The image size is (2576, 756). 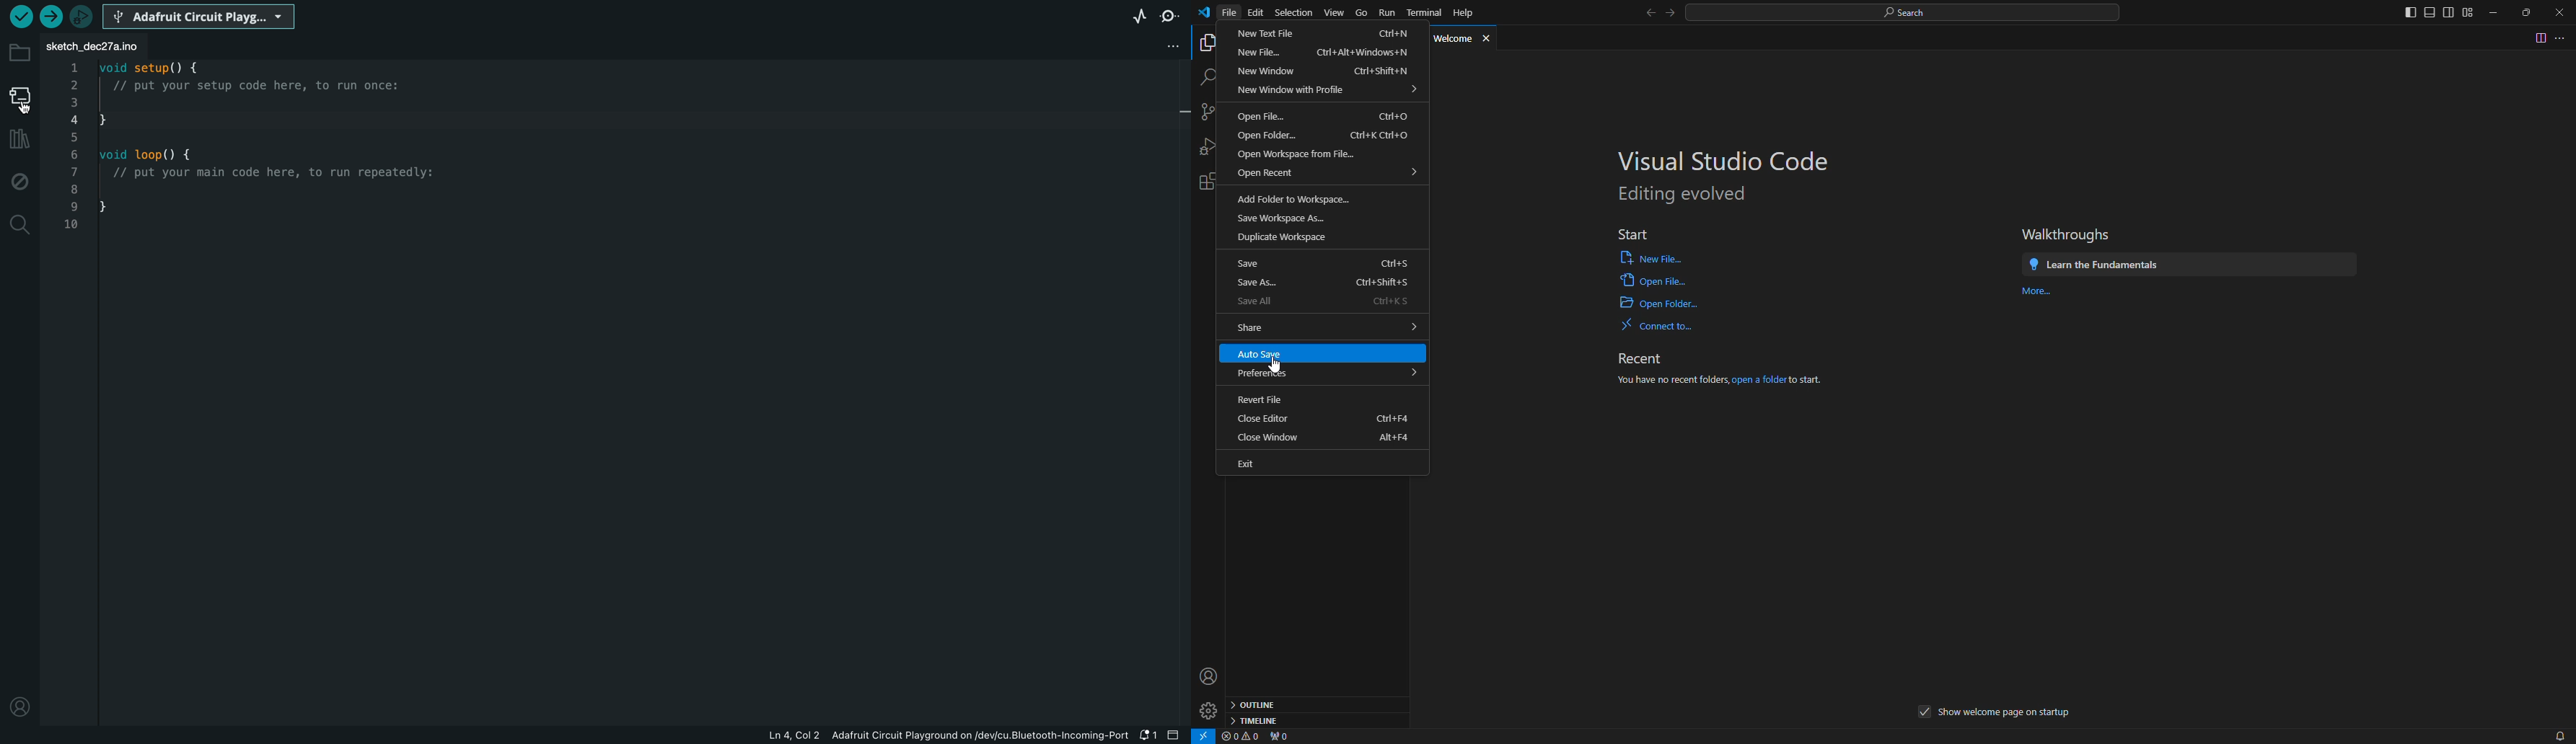 What do you see at coordinates (1299, 155) in the screenshot?
I see `open workspace from file` at bounding box center [1299, 155].